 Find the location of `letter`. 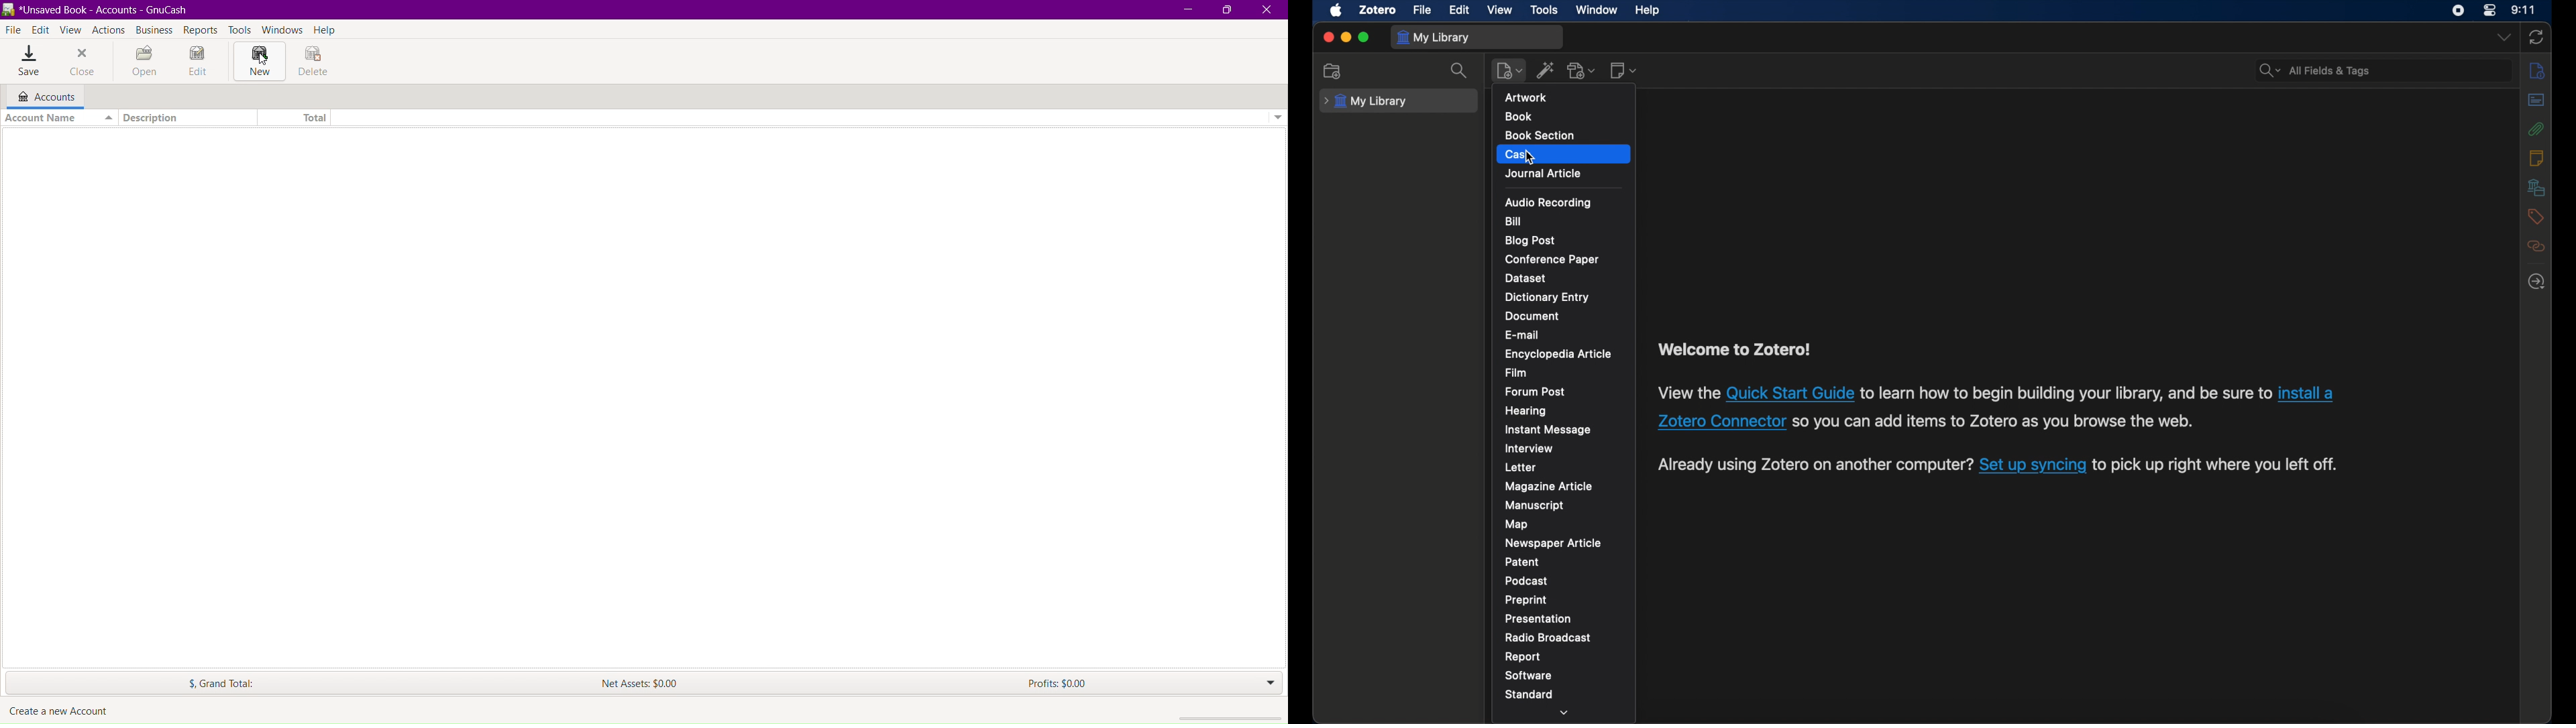

letter is located at coordinates (1521, 468).